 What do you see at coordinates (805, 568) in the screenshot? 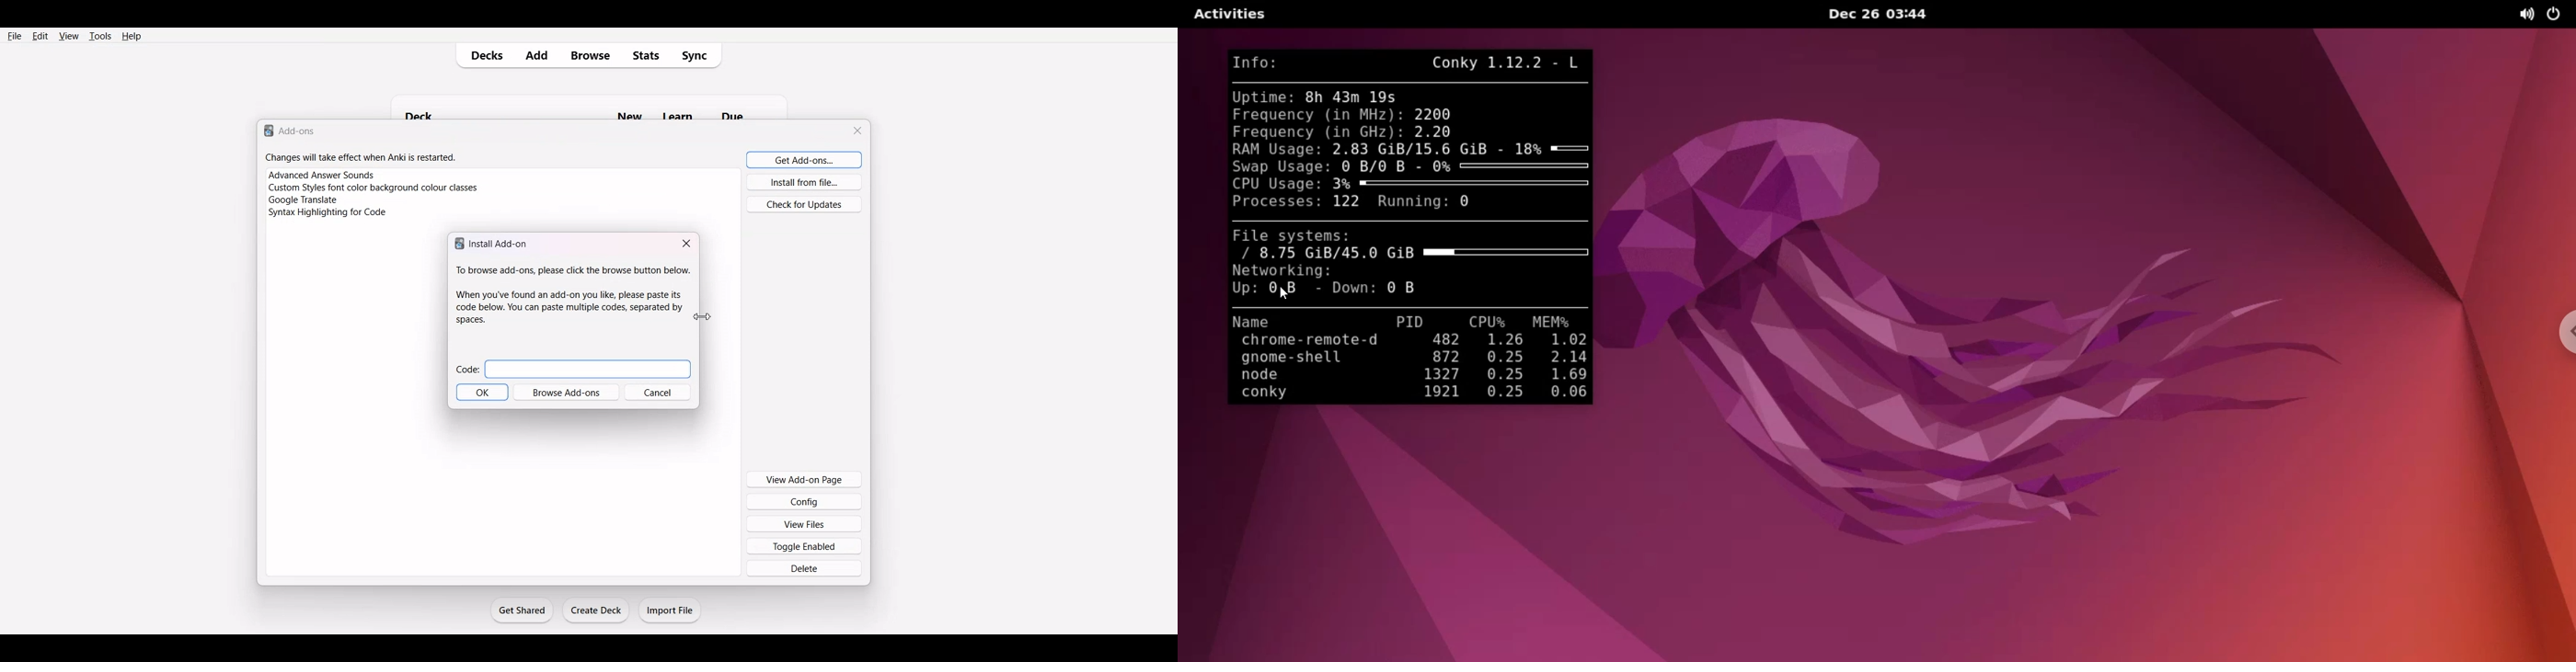
I see `Delete` at bounding box center [805, 568].